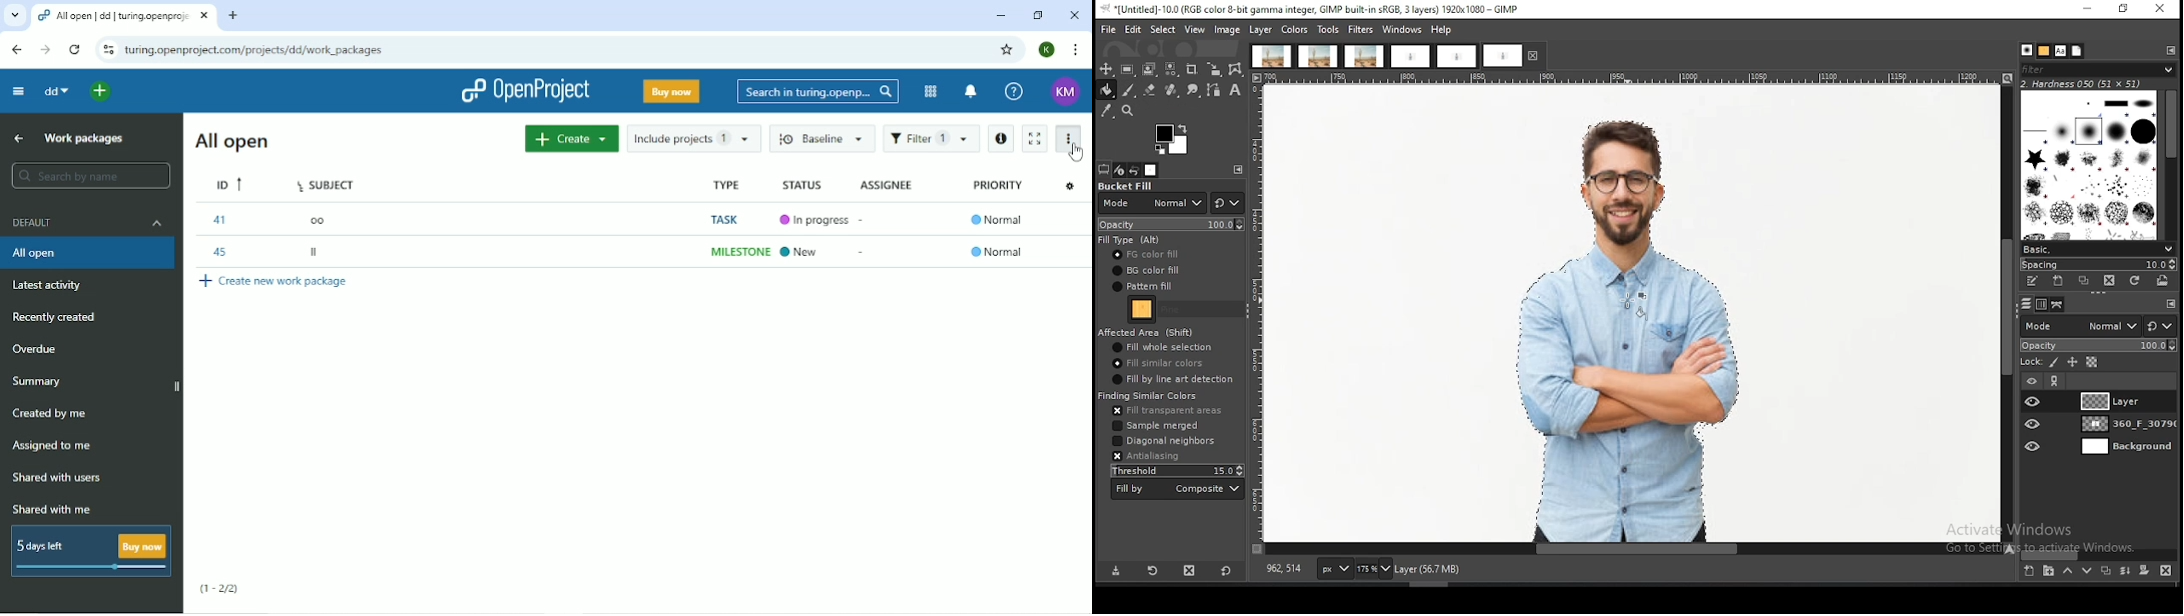  I want to click on antialiasing, so click(1146, 457).